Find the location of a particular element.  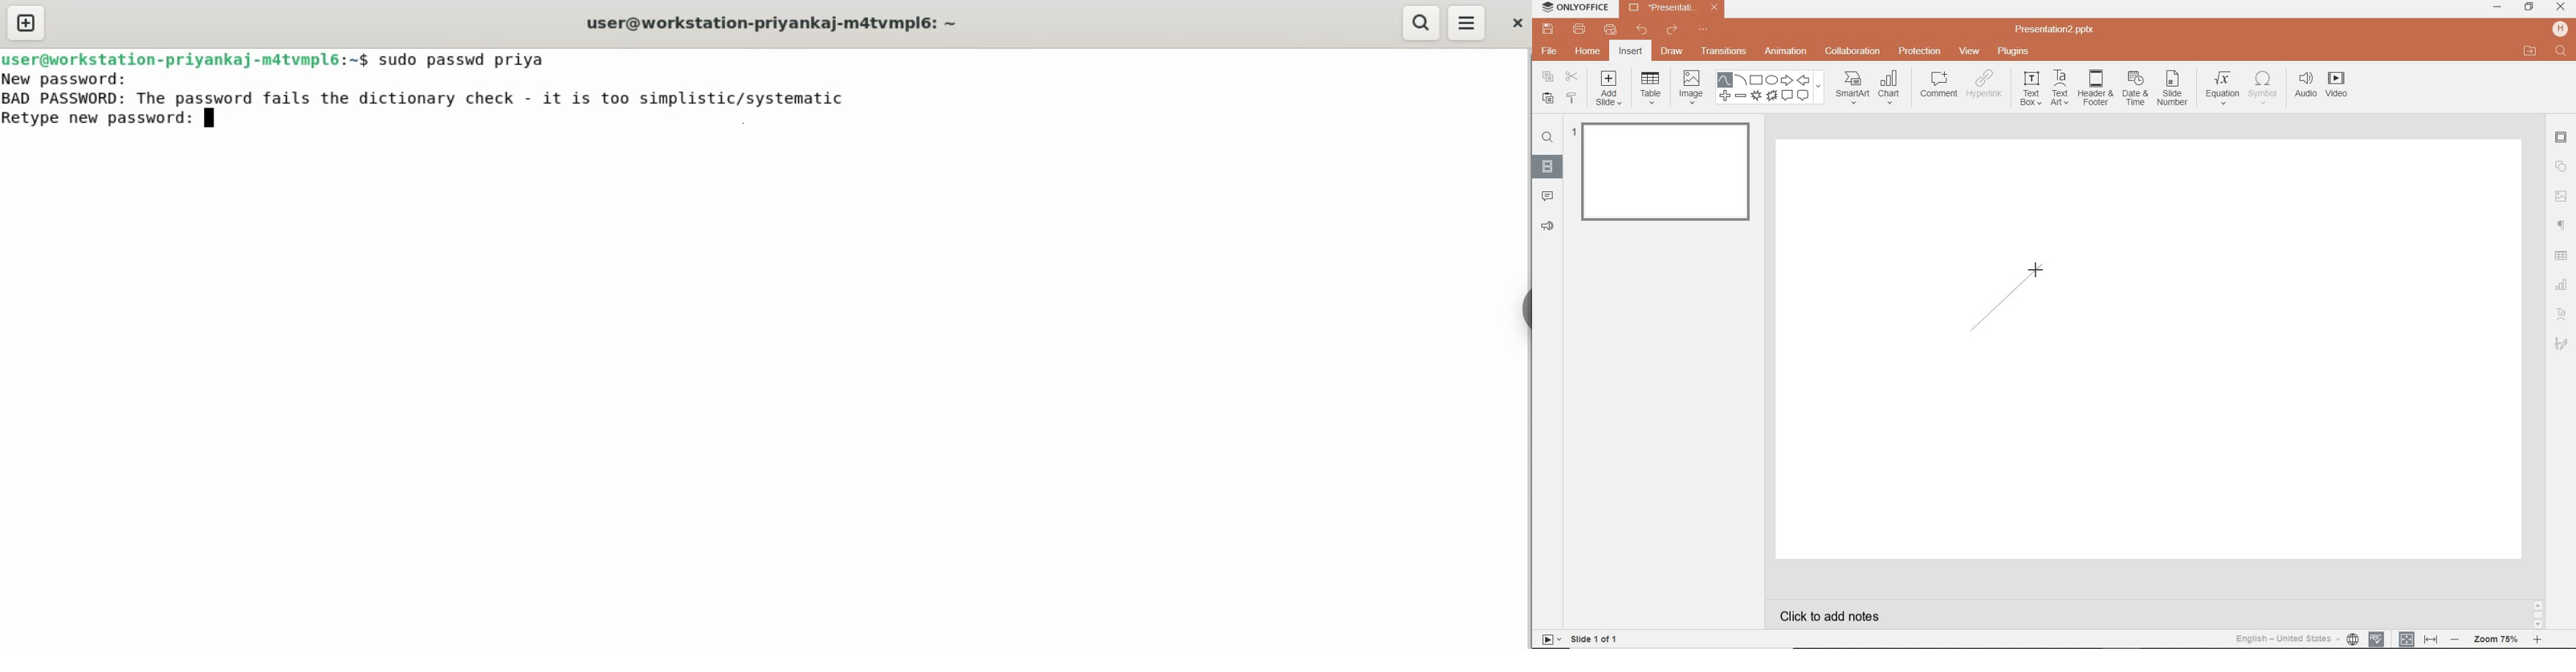

SHAPE SETTINGS is located at coordinates (2562, 167).